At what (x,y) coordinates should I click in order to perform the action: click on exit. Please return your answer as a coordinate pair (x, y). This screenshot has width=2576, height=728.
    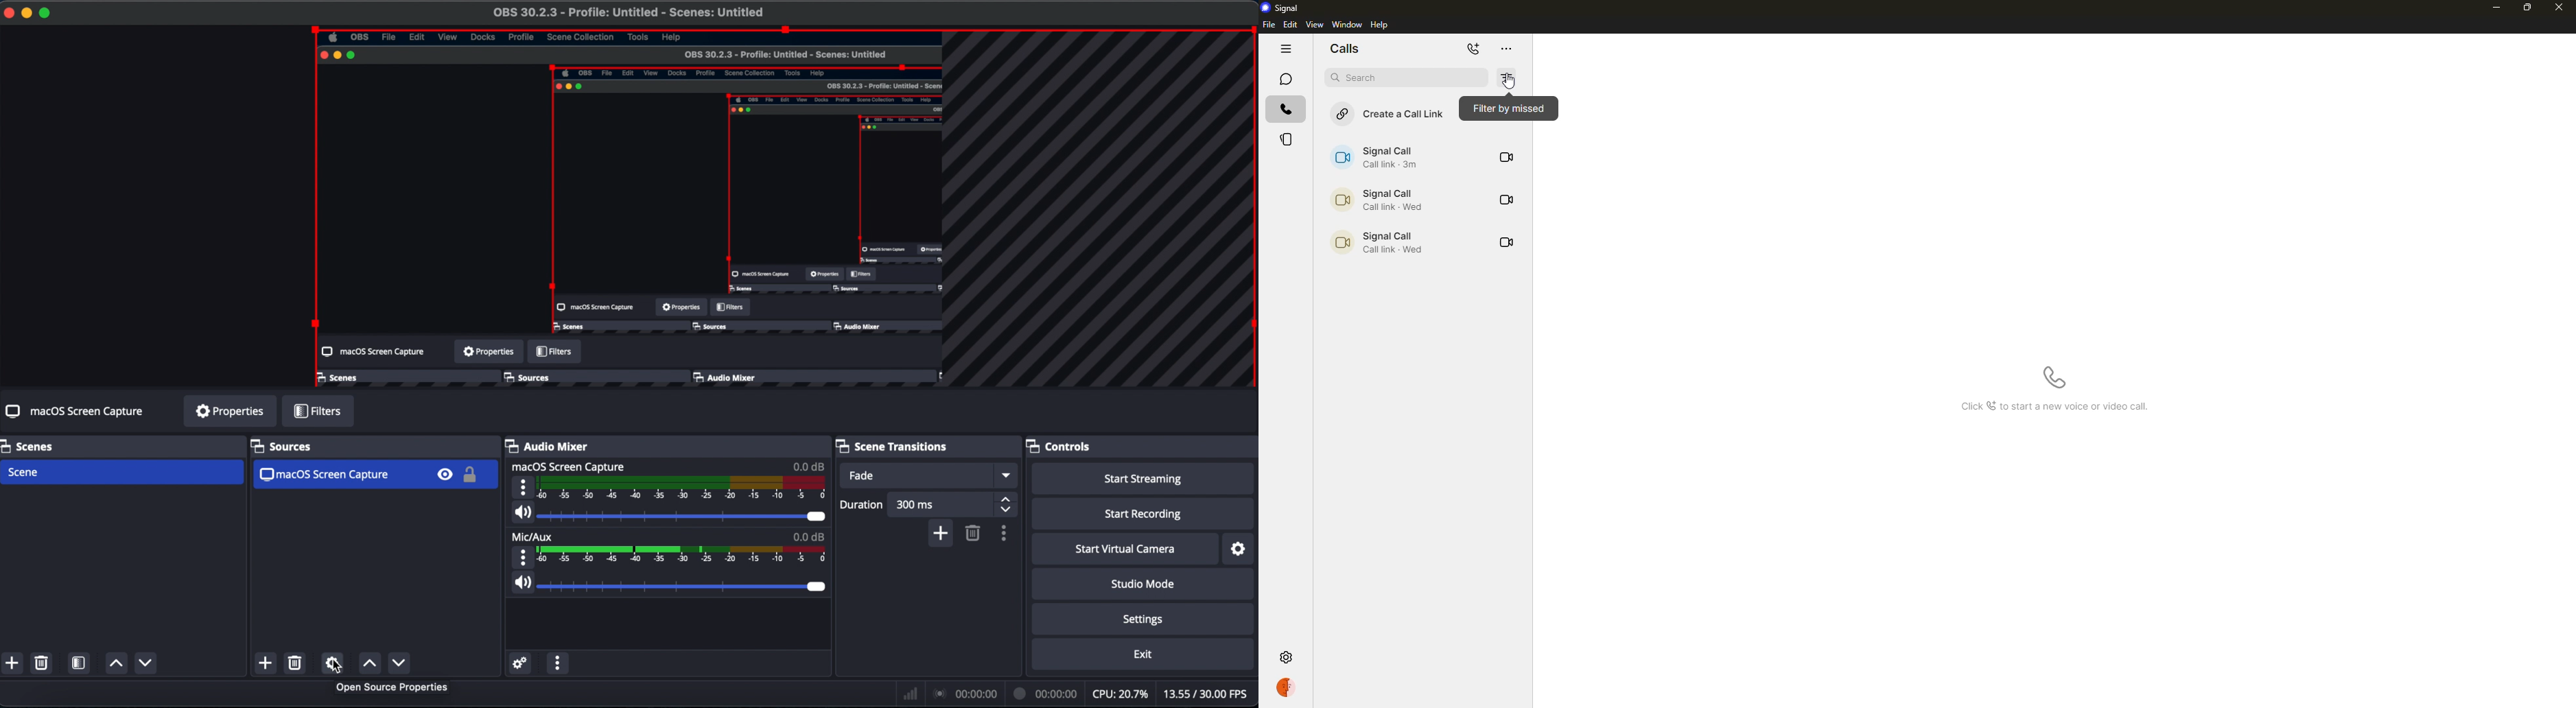
    Looking at the image, I should click on (1144, 655).